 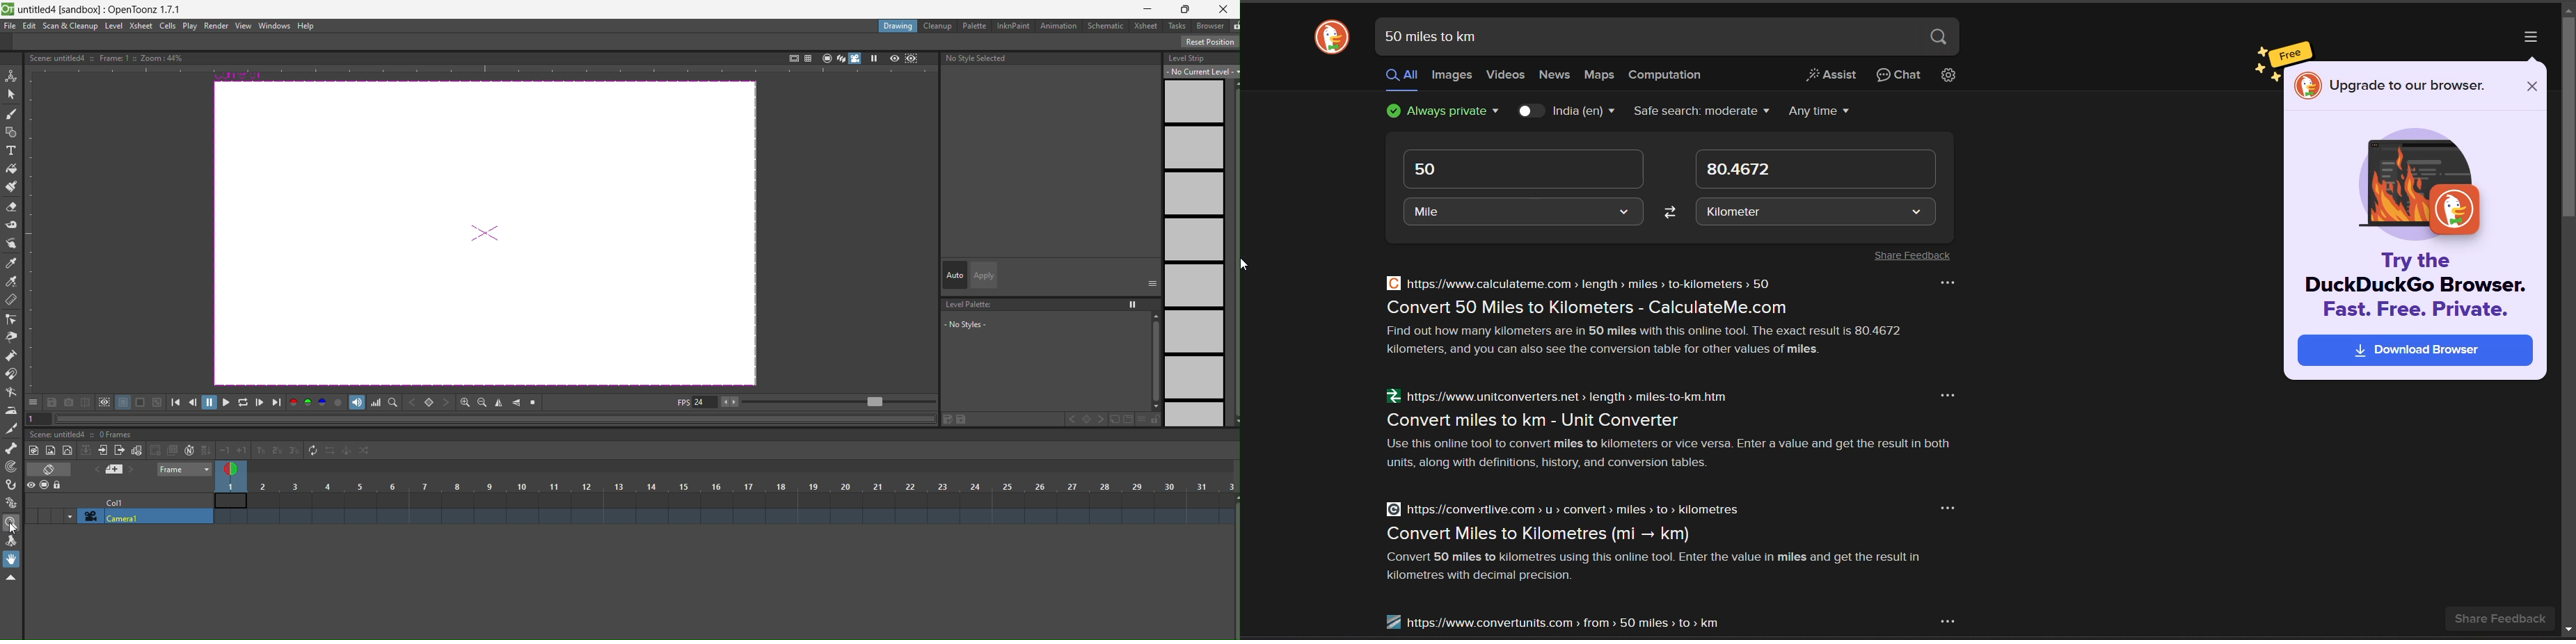 I want to click on , so click(x=367, y=450).